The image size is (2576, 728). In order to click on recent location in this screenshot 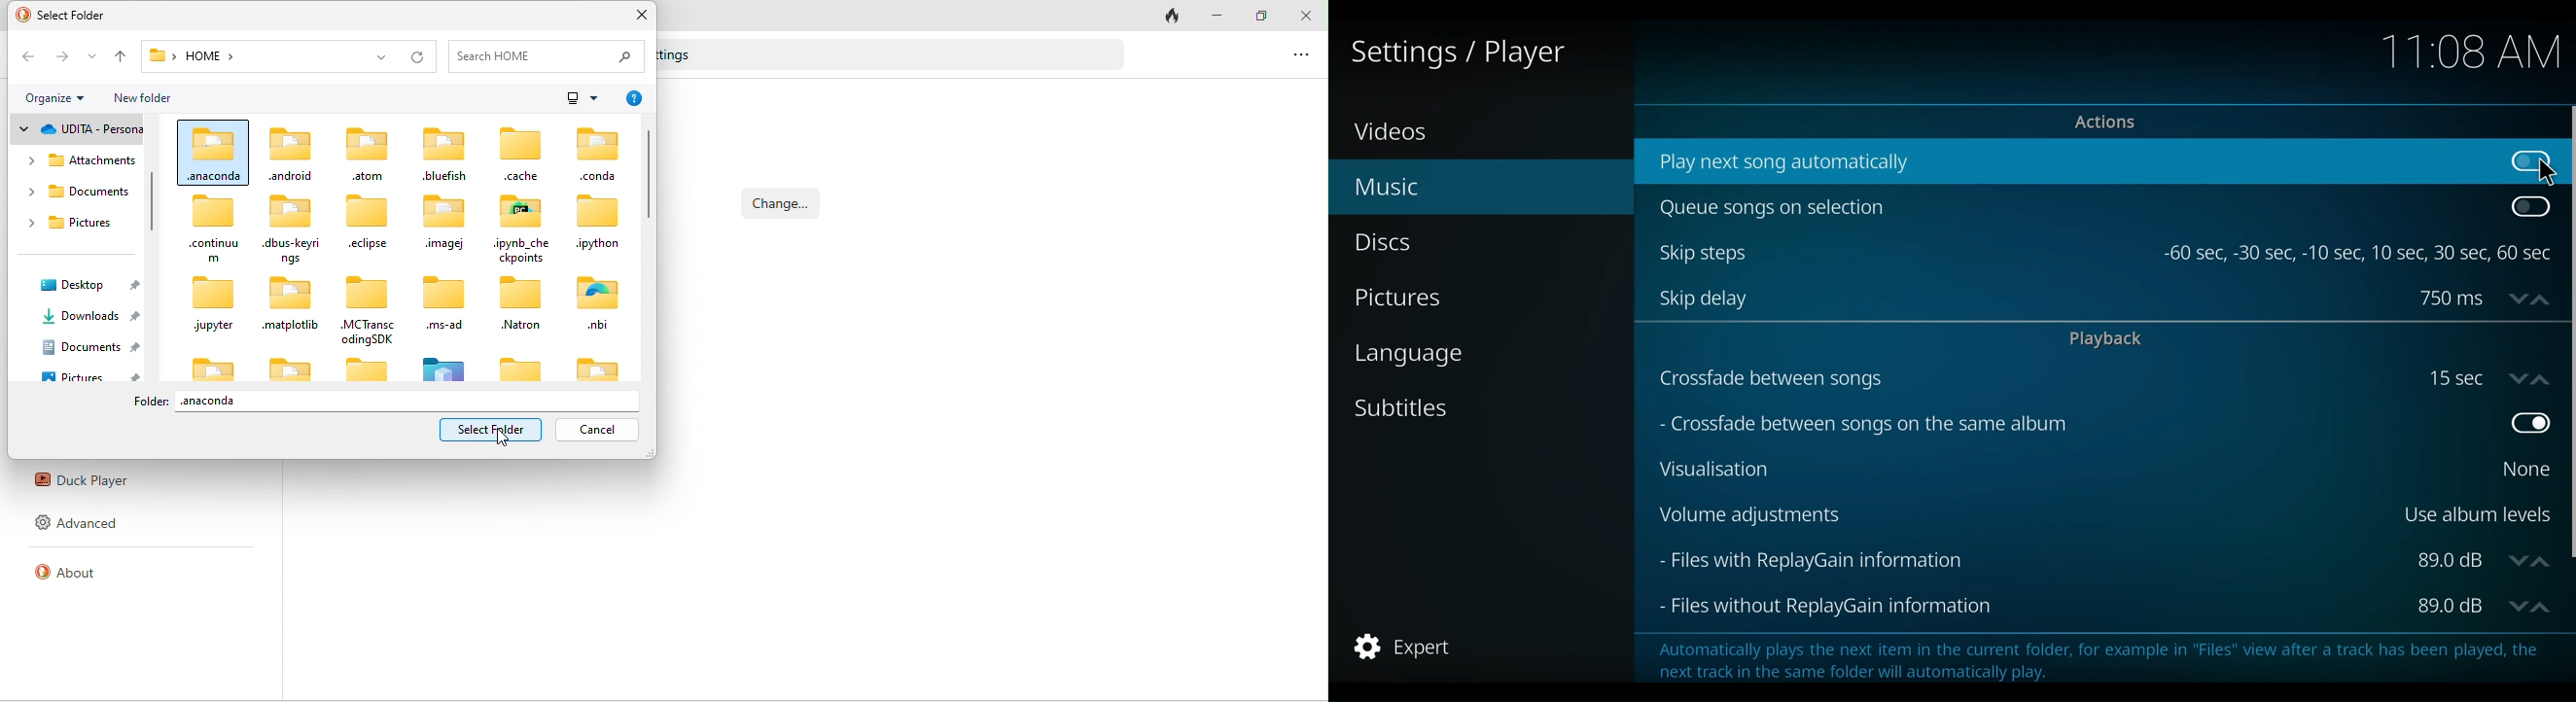, I will do `click(91, 57)`.